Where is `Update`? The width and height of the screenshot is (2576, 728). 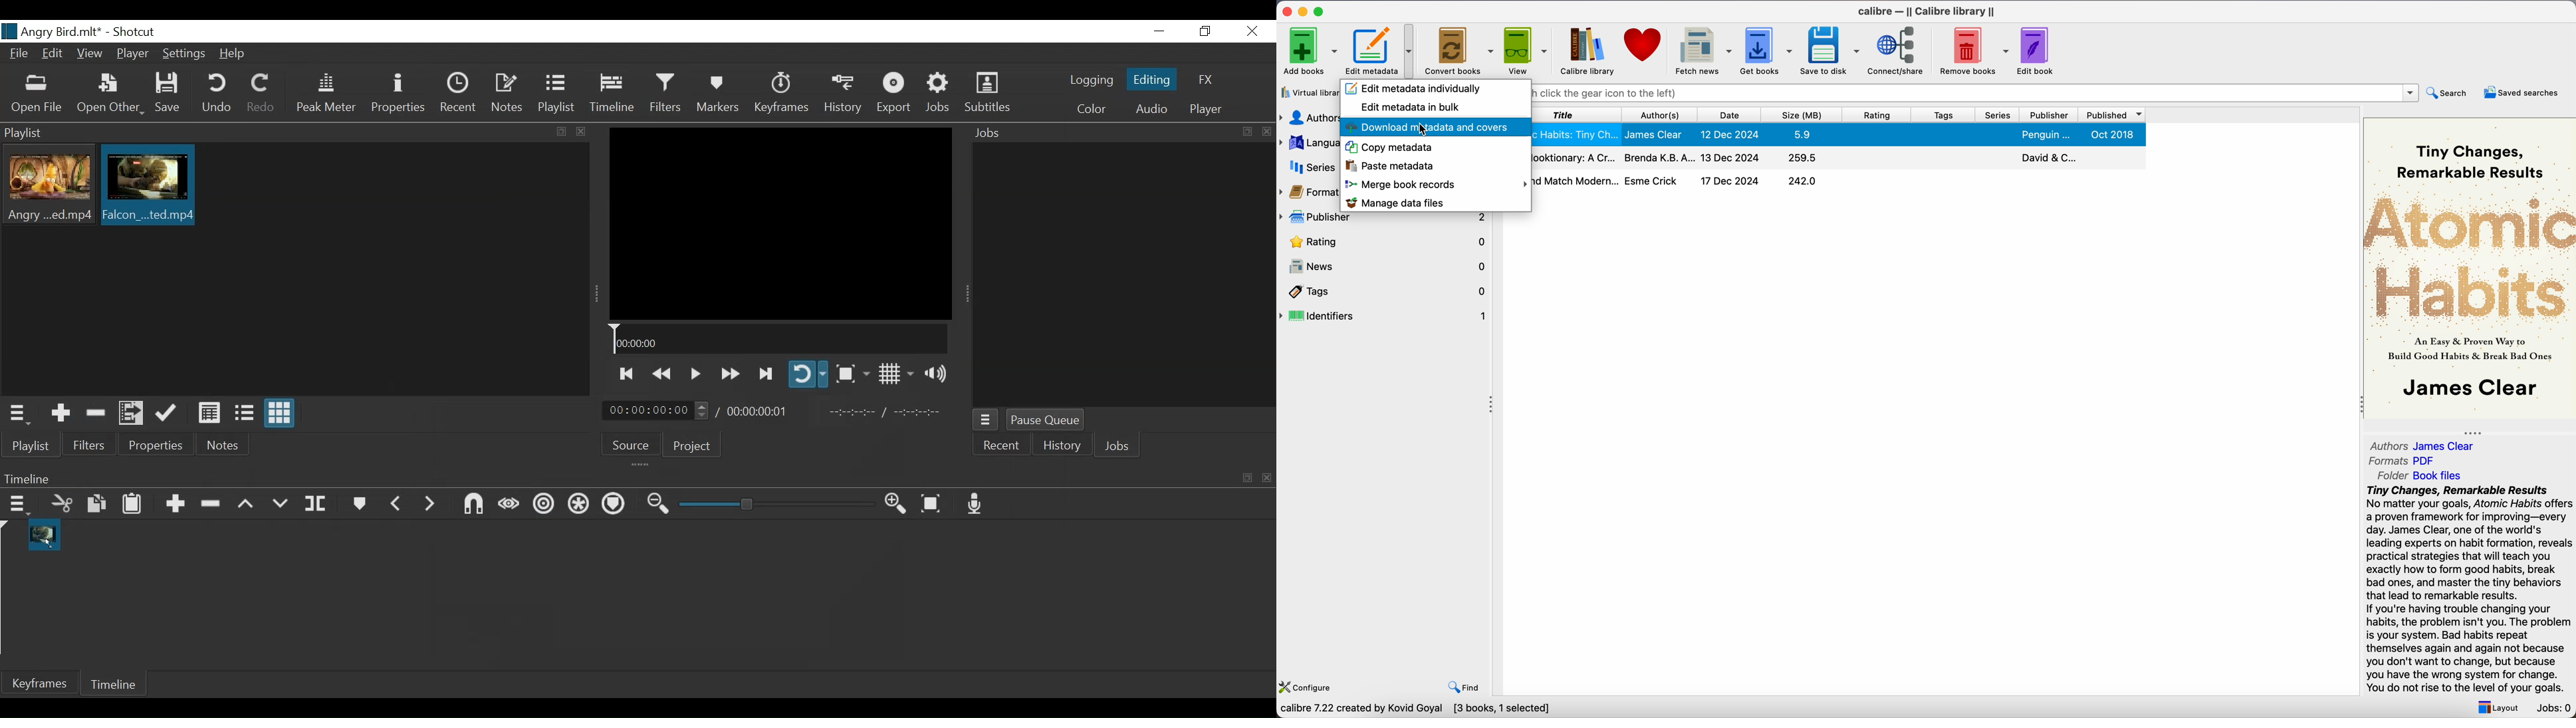 Update is located at coordinates (169, 414).